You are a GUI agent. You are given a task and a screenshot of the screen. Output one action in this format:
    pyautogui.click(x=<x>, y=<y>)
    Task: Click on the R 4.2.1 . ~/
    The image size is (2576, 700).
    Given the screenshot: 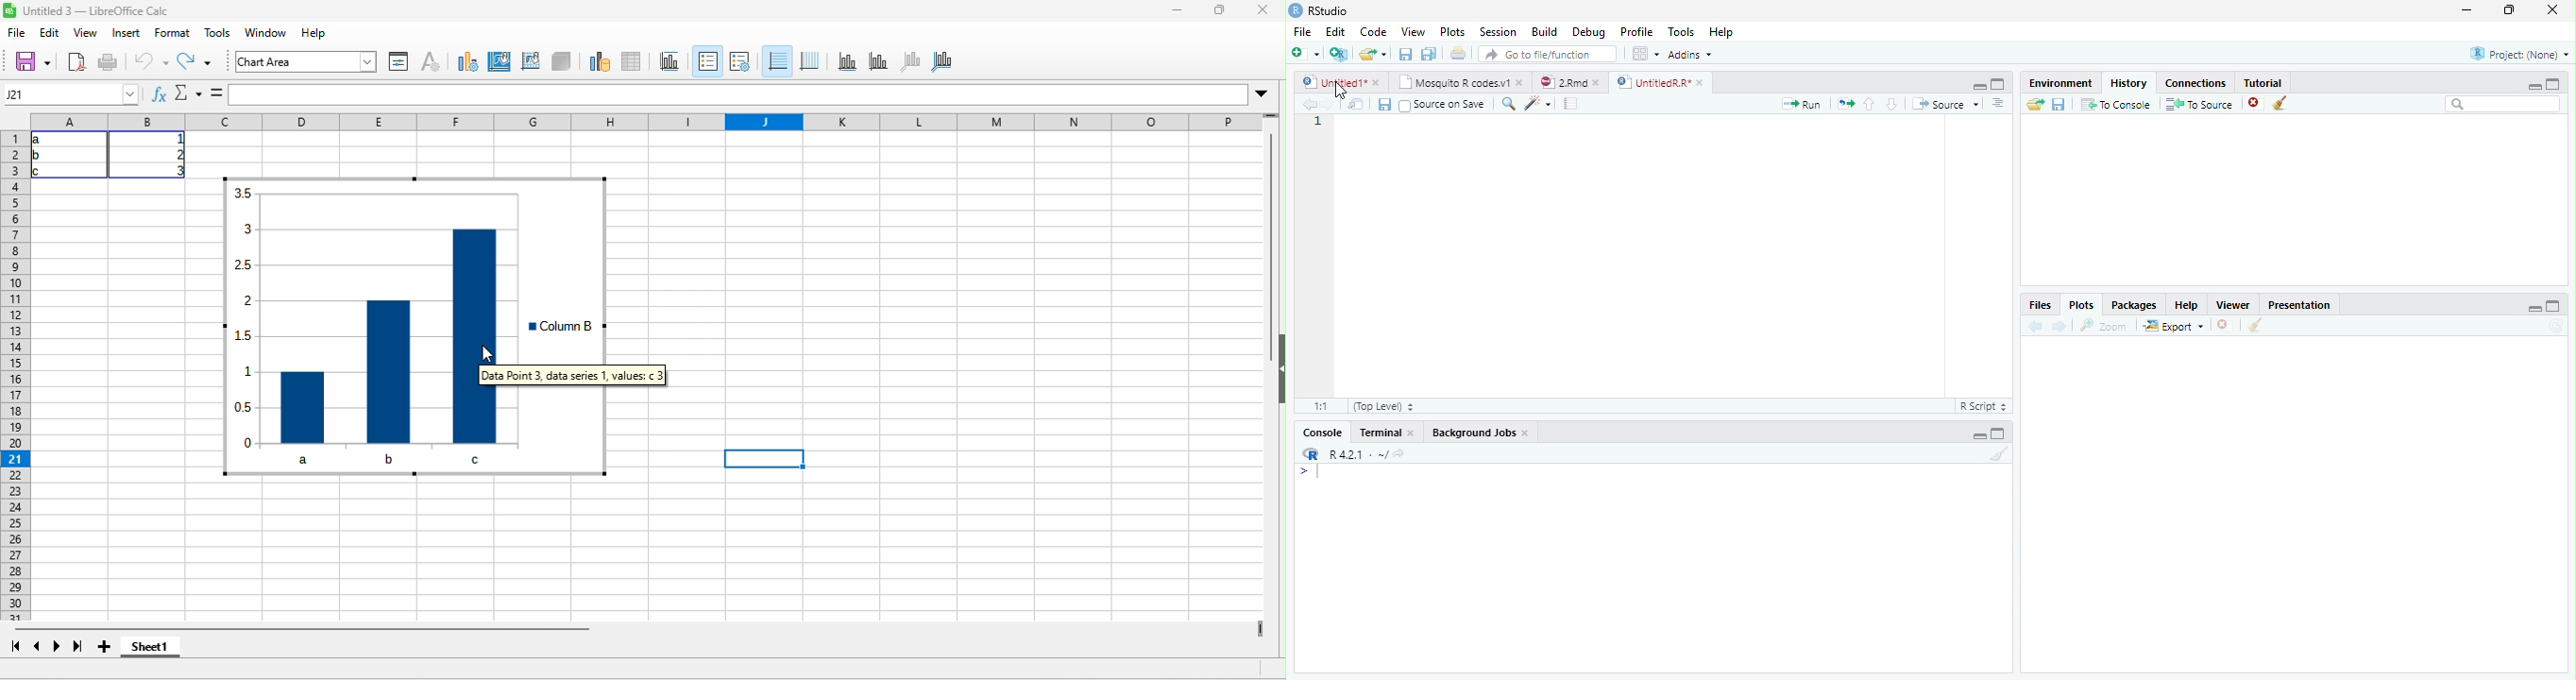 What is the action you would take?
    pyautogui.click(x=1358, y=453)
    